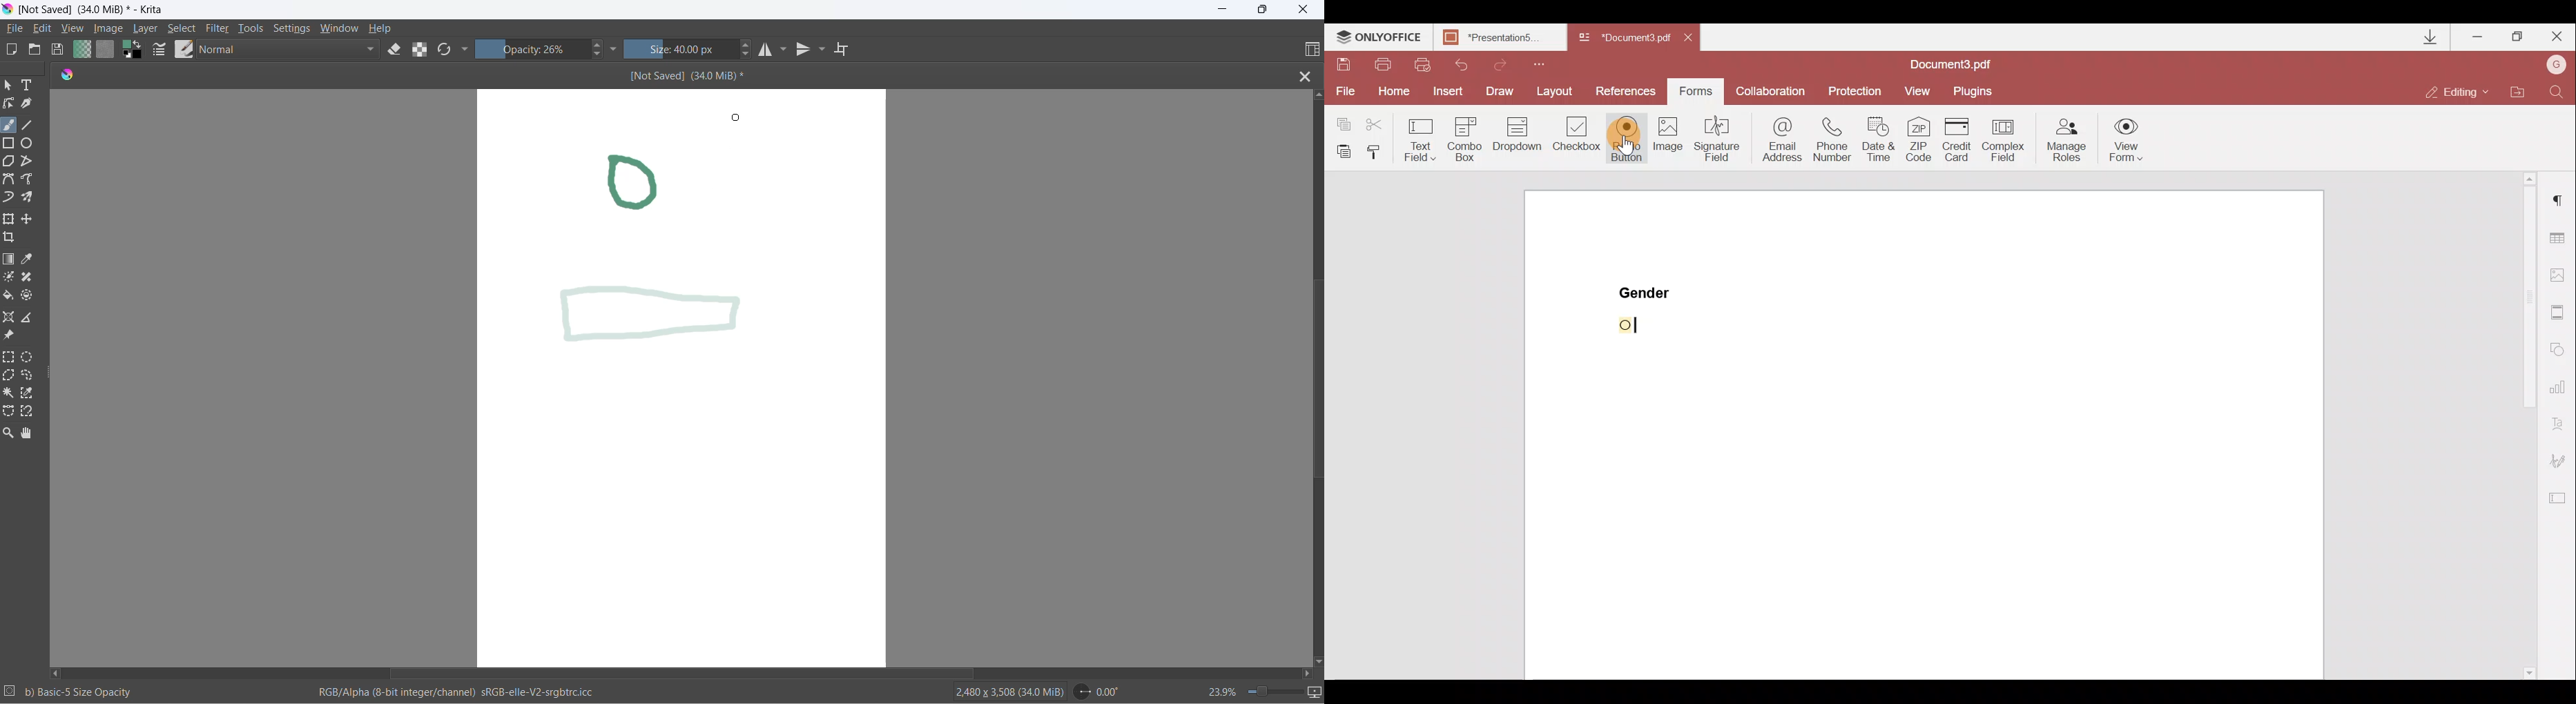 The width and height of the screenshot is (2576, 728). Describe the element at coordinates (1636, 141) in the screenshot. I see `Cursor` at that location.